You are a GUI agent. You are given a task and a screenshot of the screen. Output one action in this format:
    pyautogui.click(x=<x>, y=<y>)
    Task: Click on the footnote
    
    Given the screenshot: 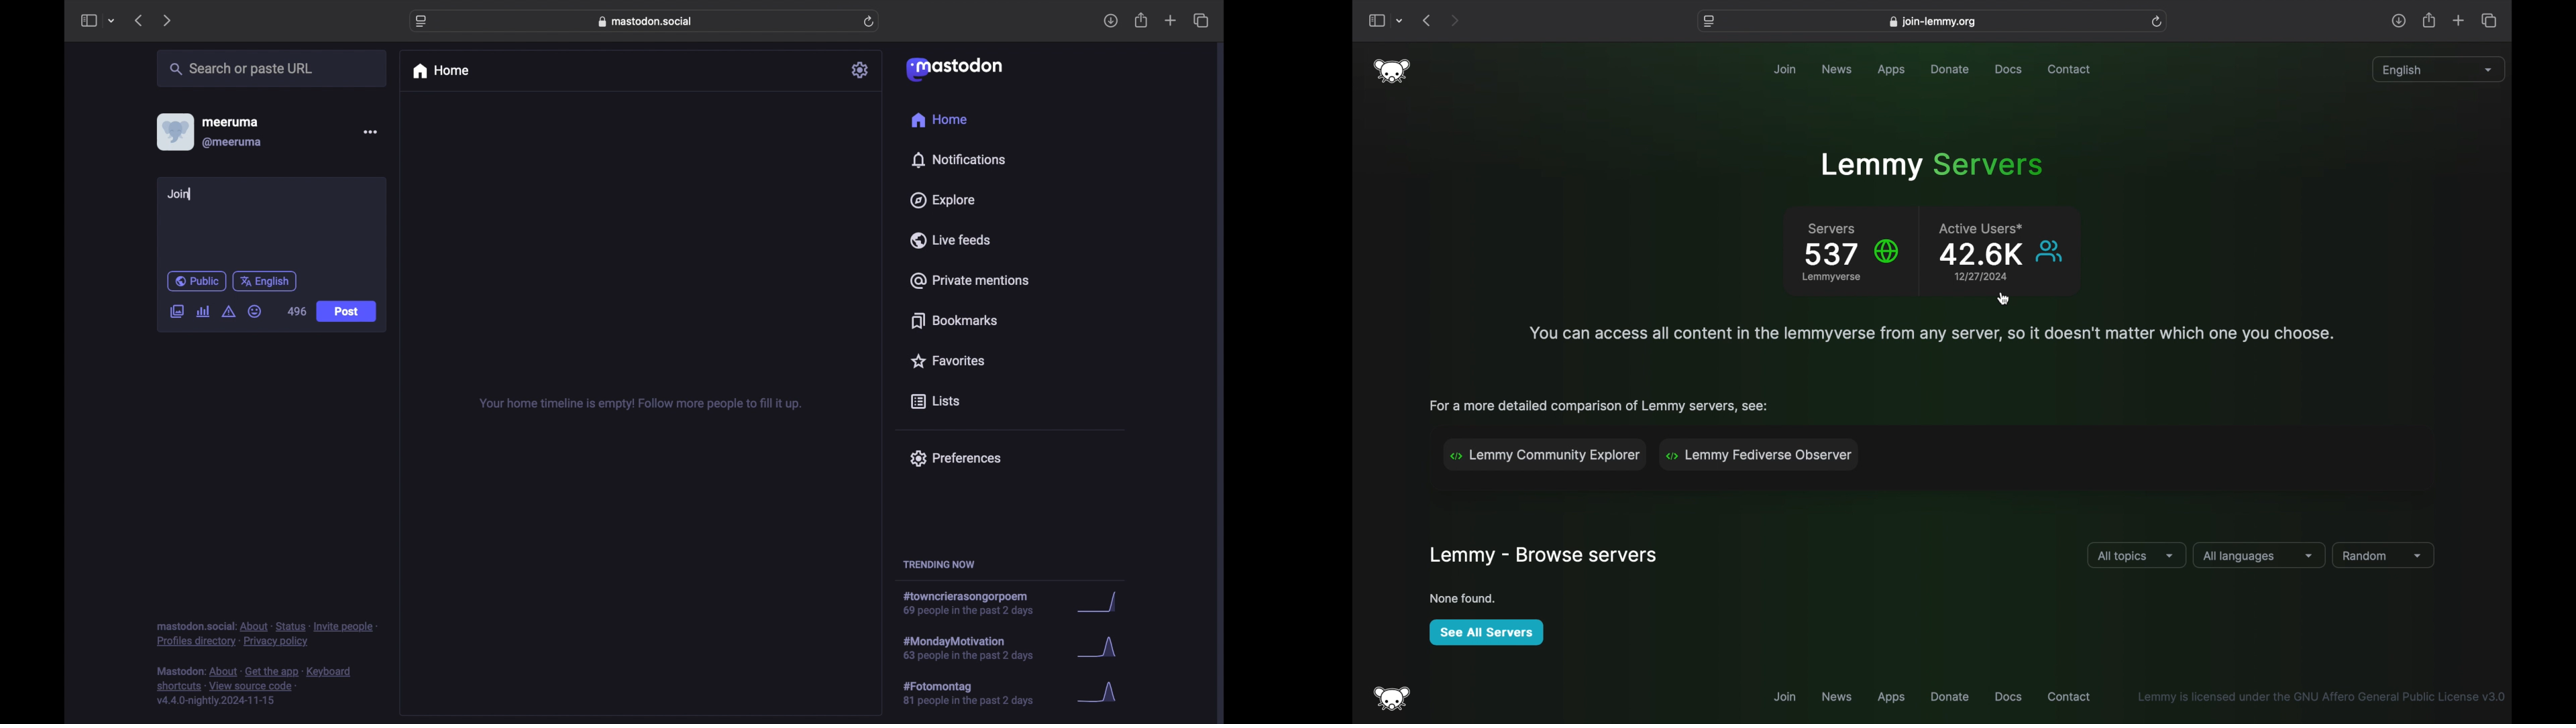 What is the action you would take?
    pyautogui.click(x=256, y=686)
    